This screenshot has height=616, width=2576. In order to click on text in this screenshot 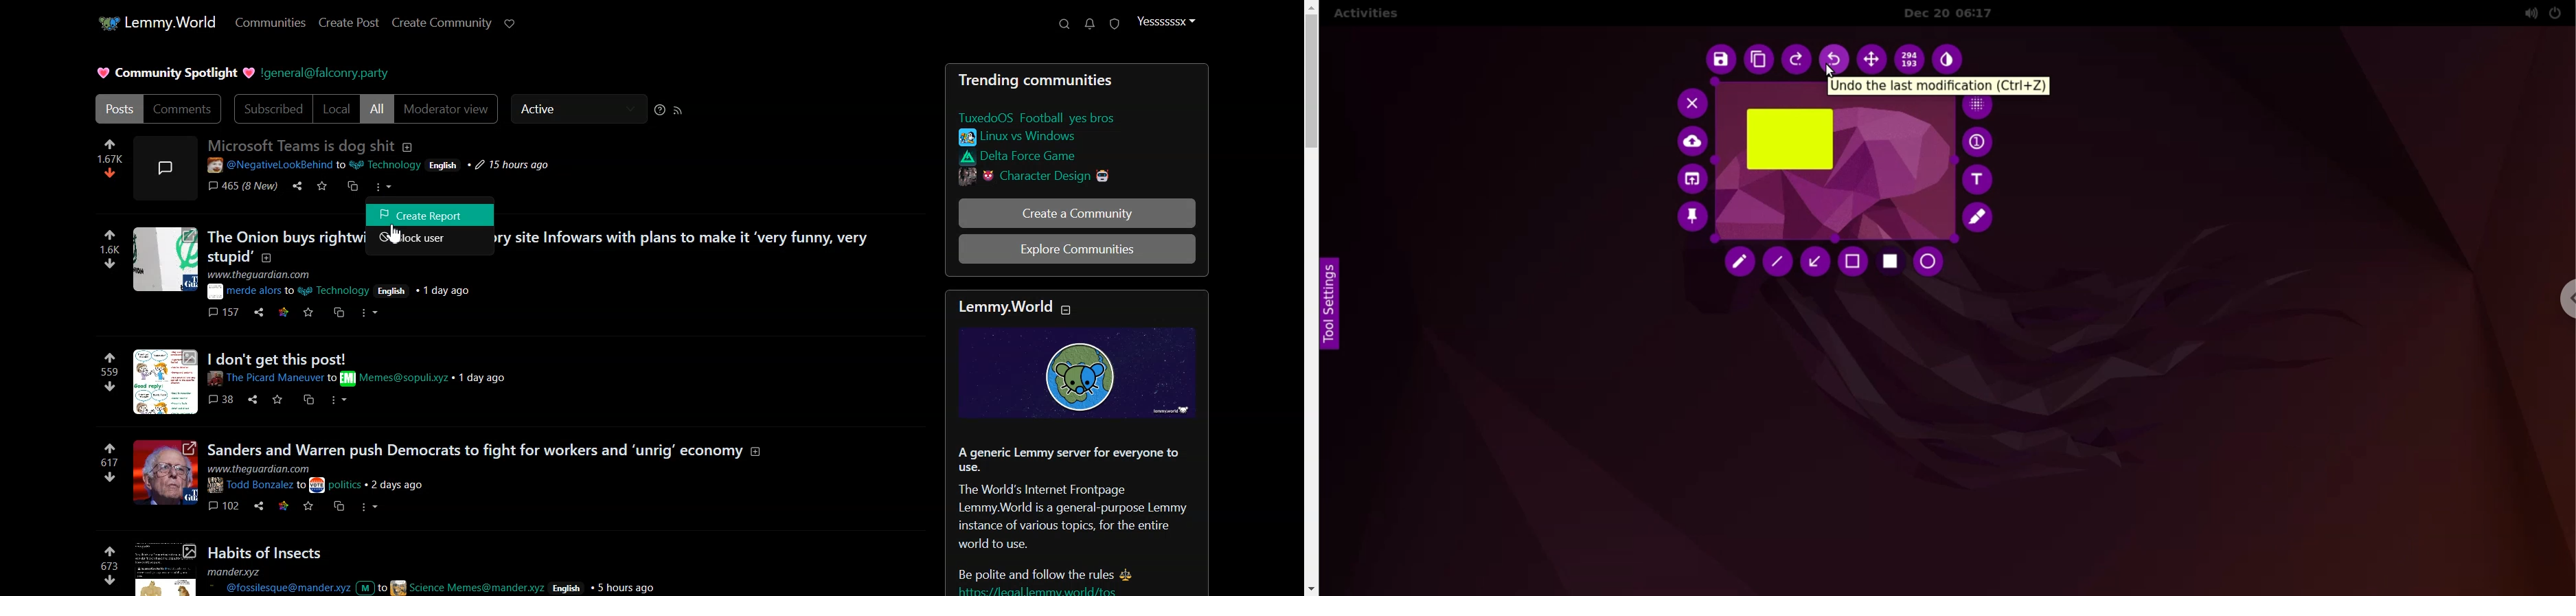, I will do `click(1023, 309)`.